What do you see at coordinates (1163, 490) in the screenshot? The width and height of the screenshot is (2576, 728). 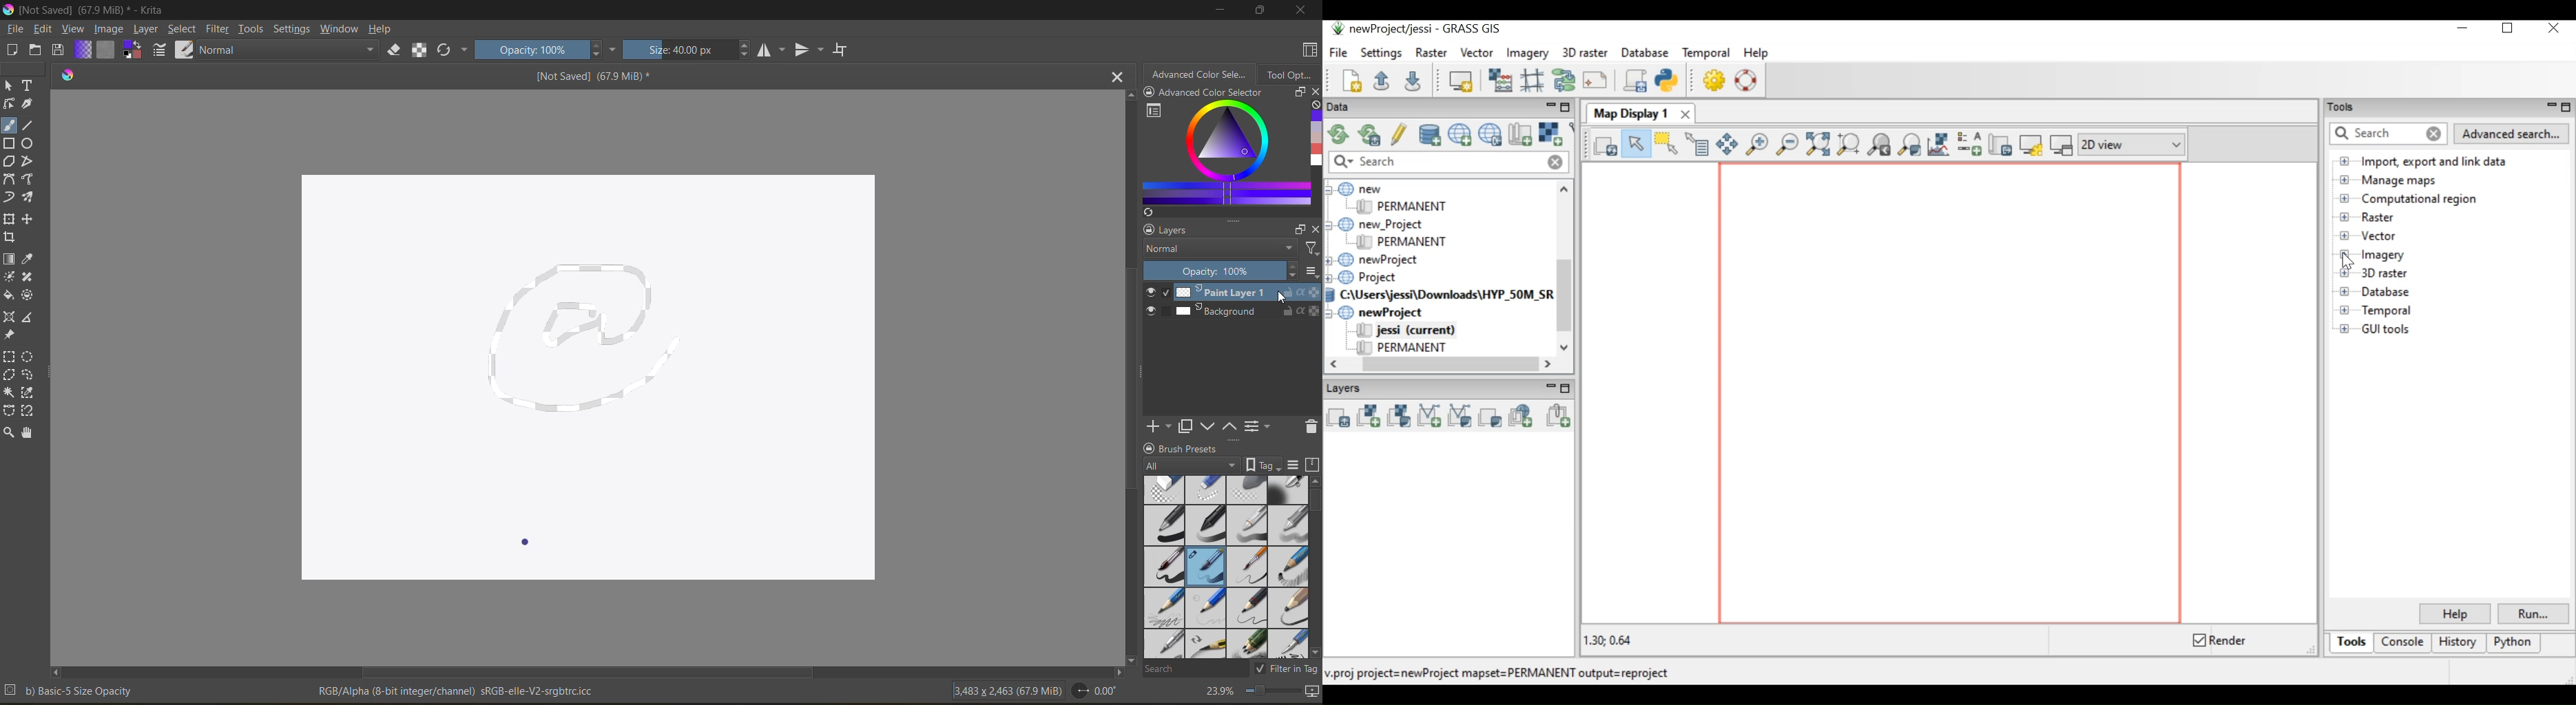 I see `Thick eraser` at bounding box center [1163, 490].